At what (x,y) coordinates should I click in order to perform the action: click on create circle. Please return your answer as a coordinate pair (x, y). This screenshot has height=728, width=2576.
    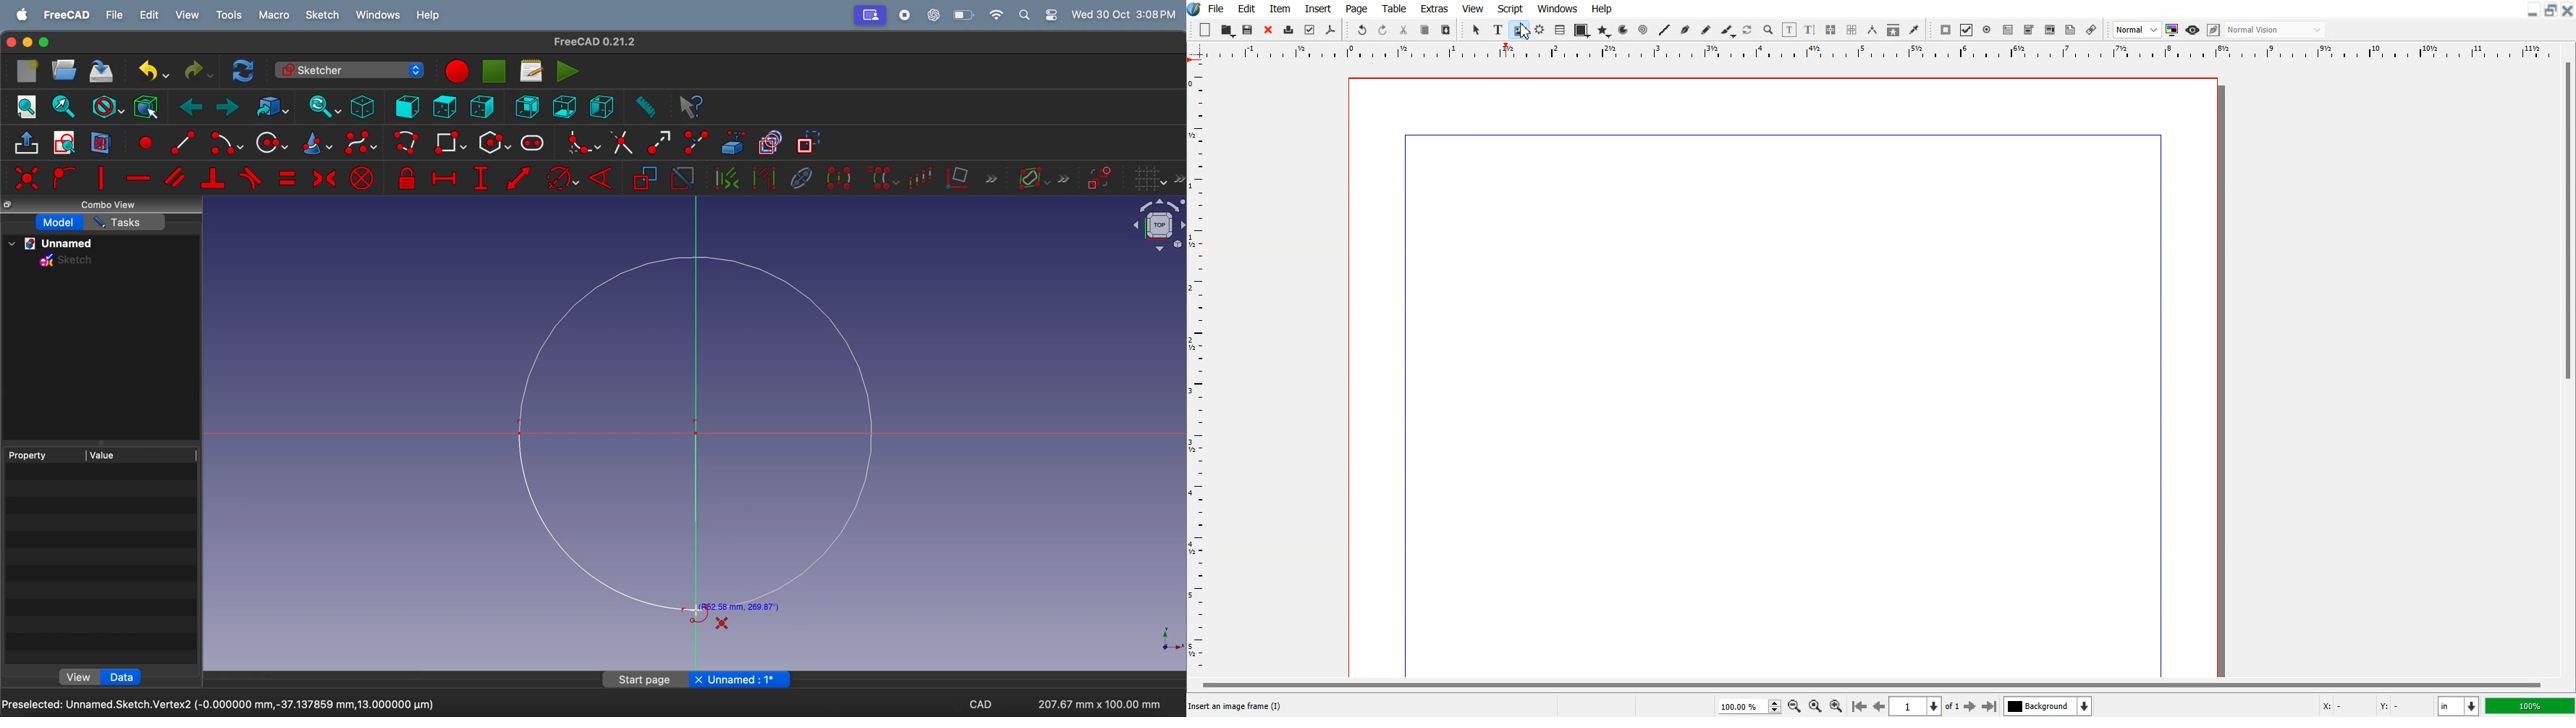
    Looking at the image, I should click on (271, 142).